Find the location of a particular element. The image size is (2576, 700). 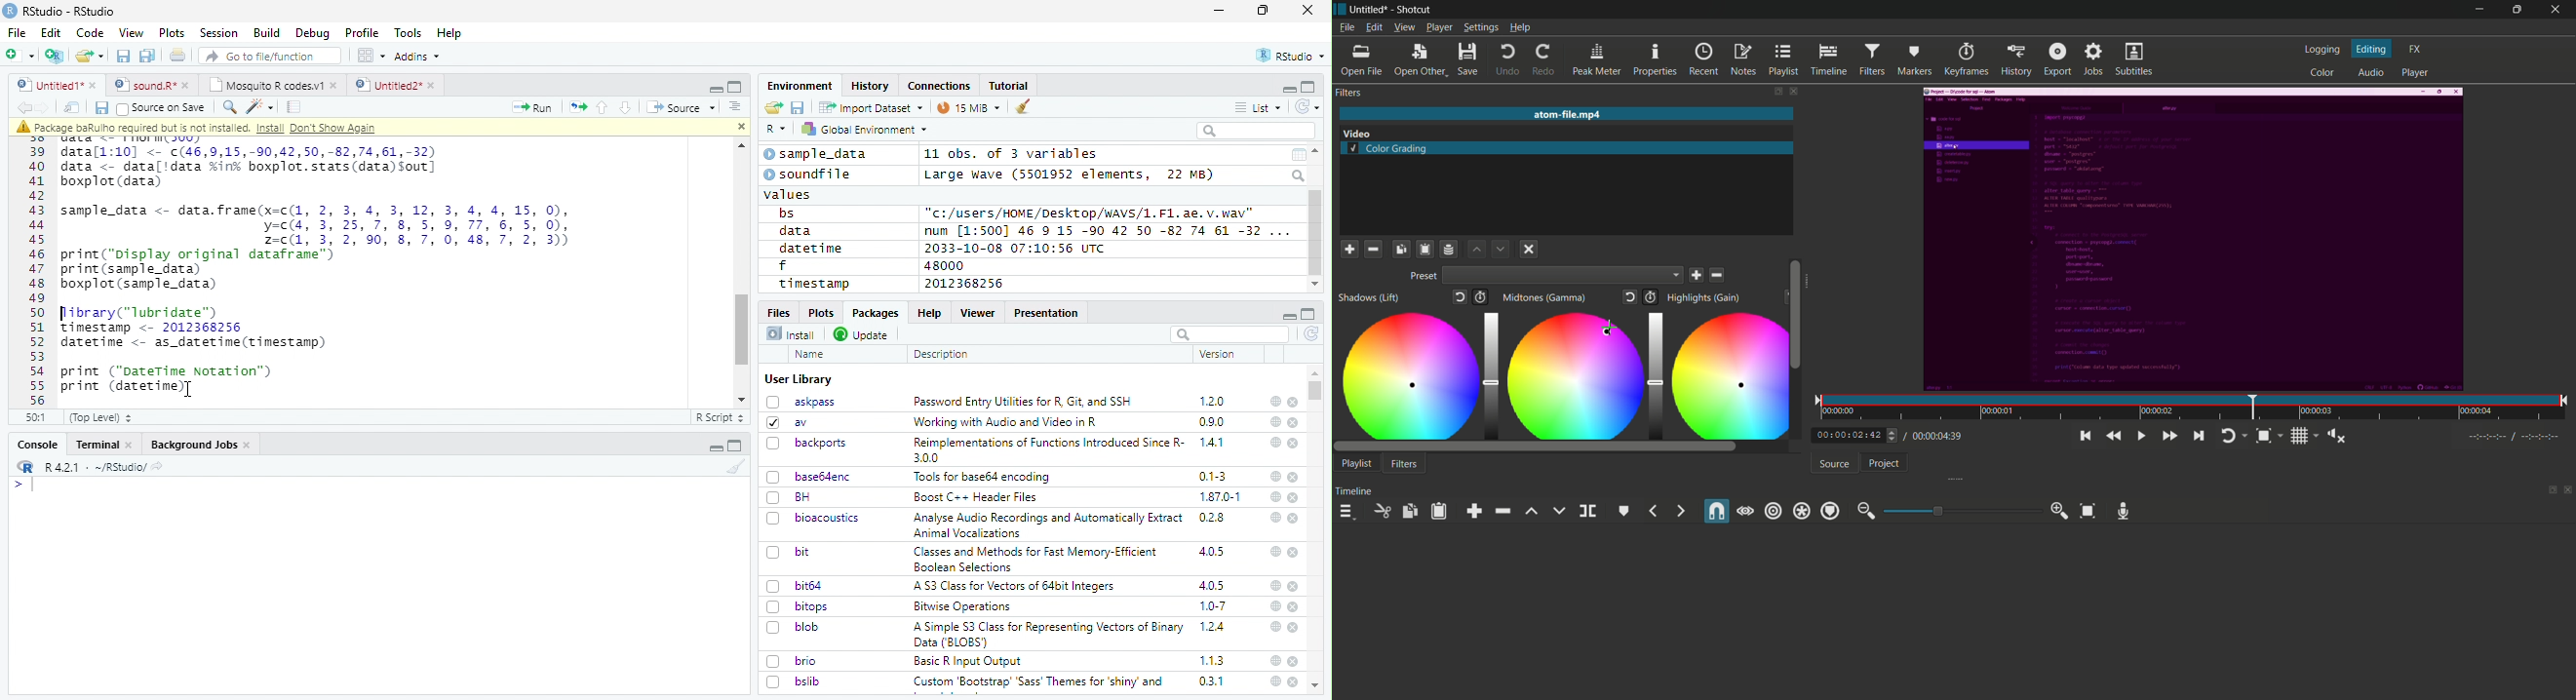

0.3.1 is located at coordinates (1211, 681).